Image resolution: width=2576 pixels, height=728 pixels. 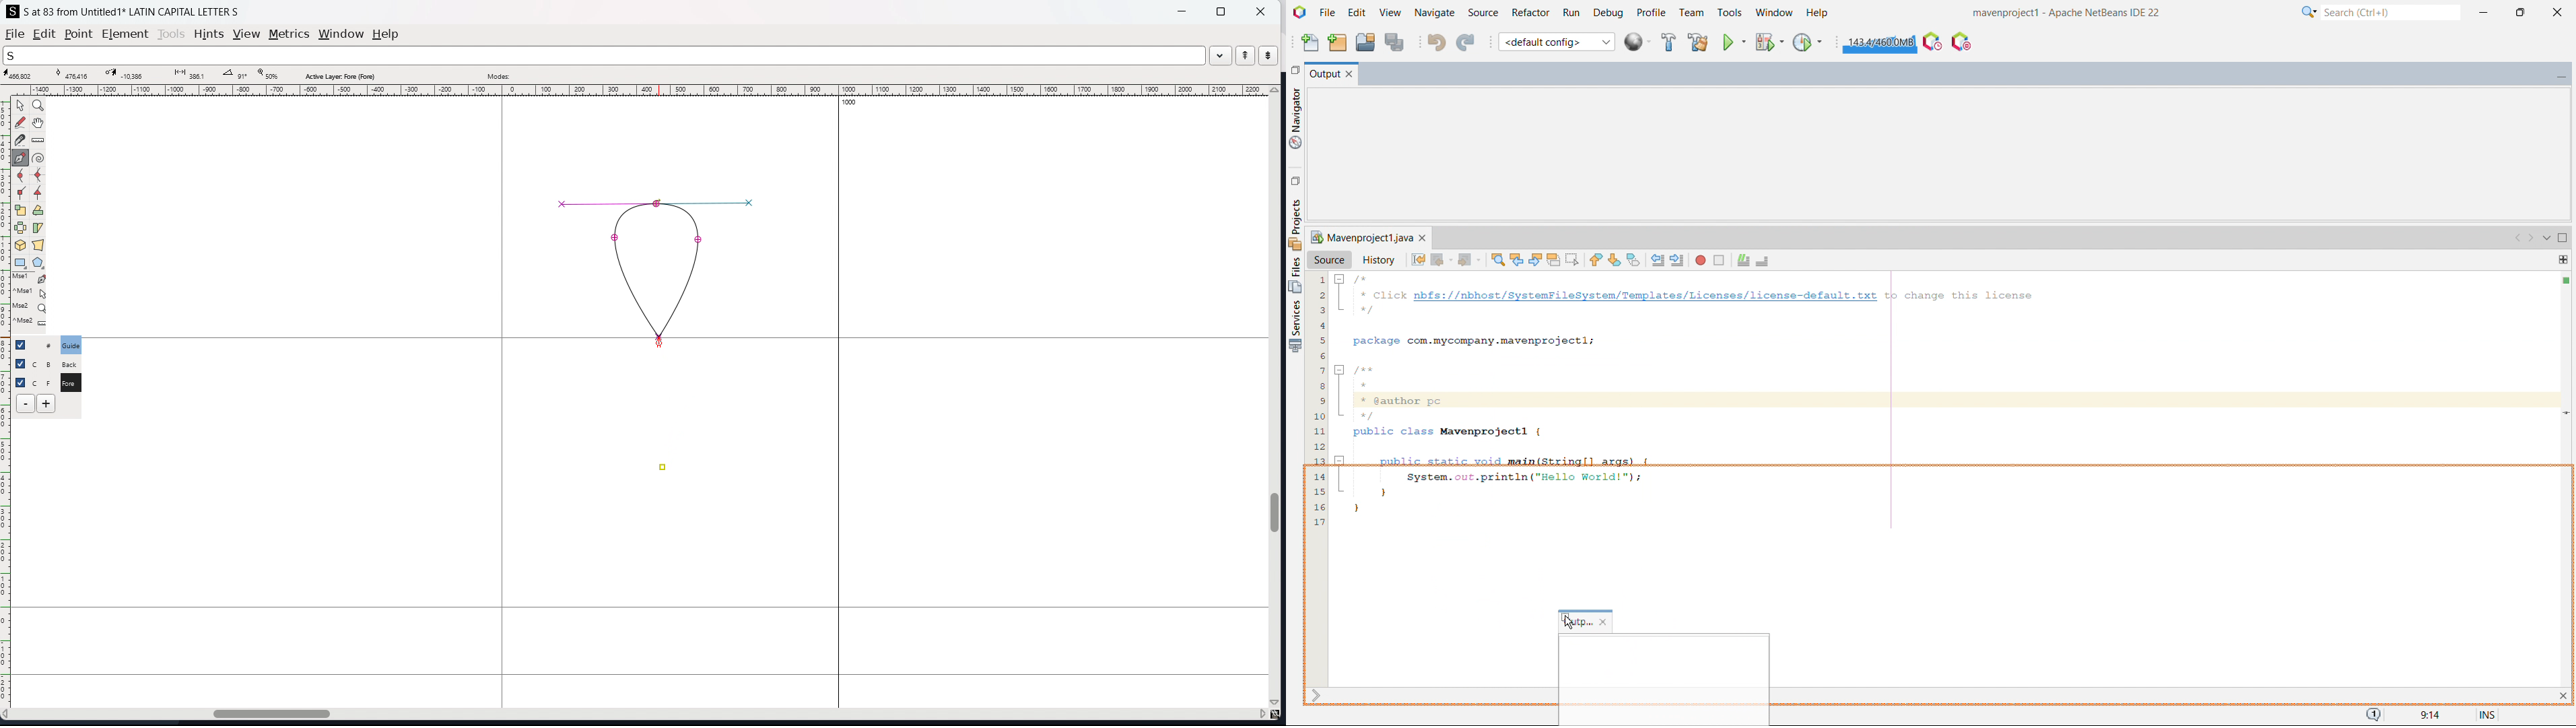 What do you see at coordinates (1316, 696) in the screenshot?
I see `scroll` at bounding box center [1316, 696].